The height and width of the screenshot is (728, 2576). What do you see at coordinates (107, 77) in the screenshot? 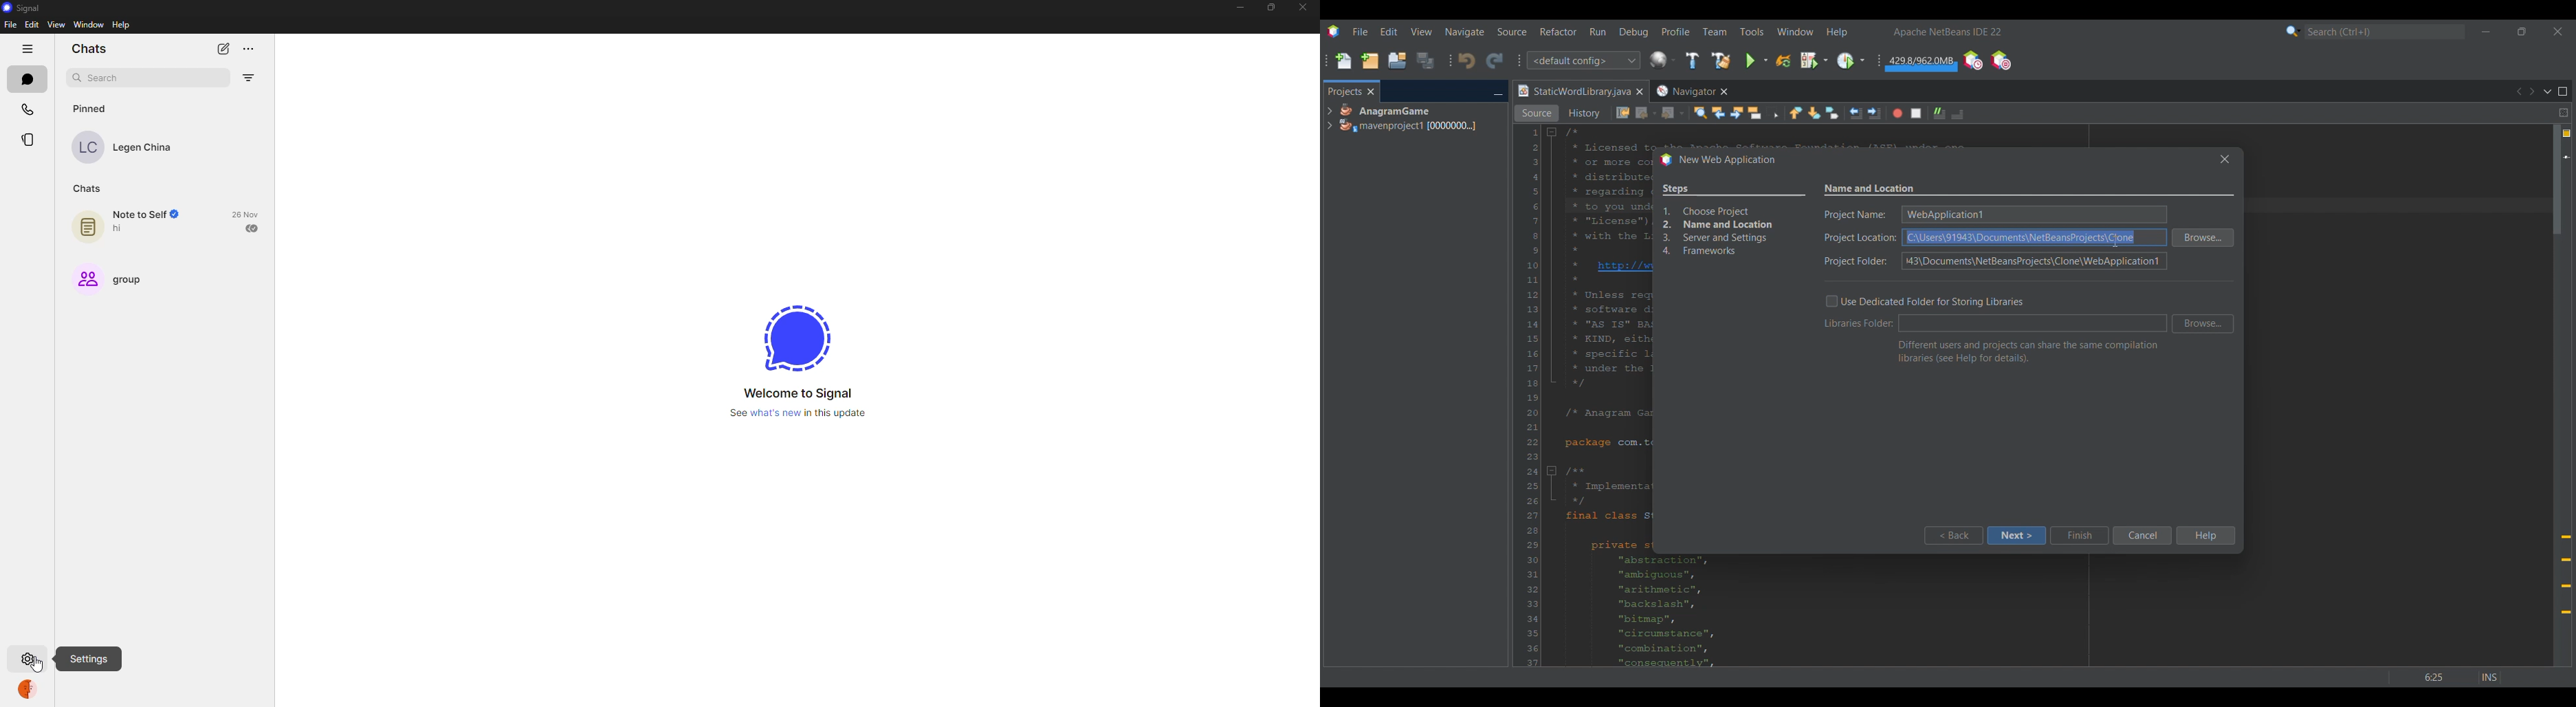
I see `search` at bounding box center [107, 77].